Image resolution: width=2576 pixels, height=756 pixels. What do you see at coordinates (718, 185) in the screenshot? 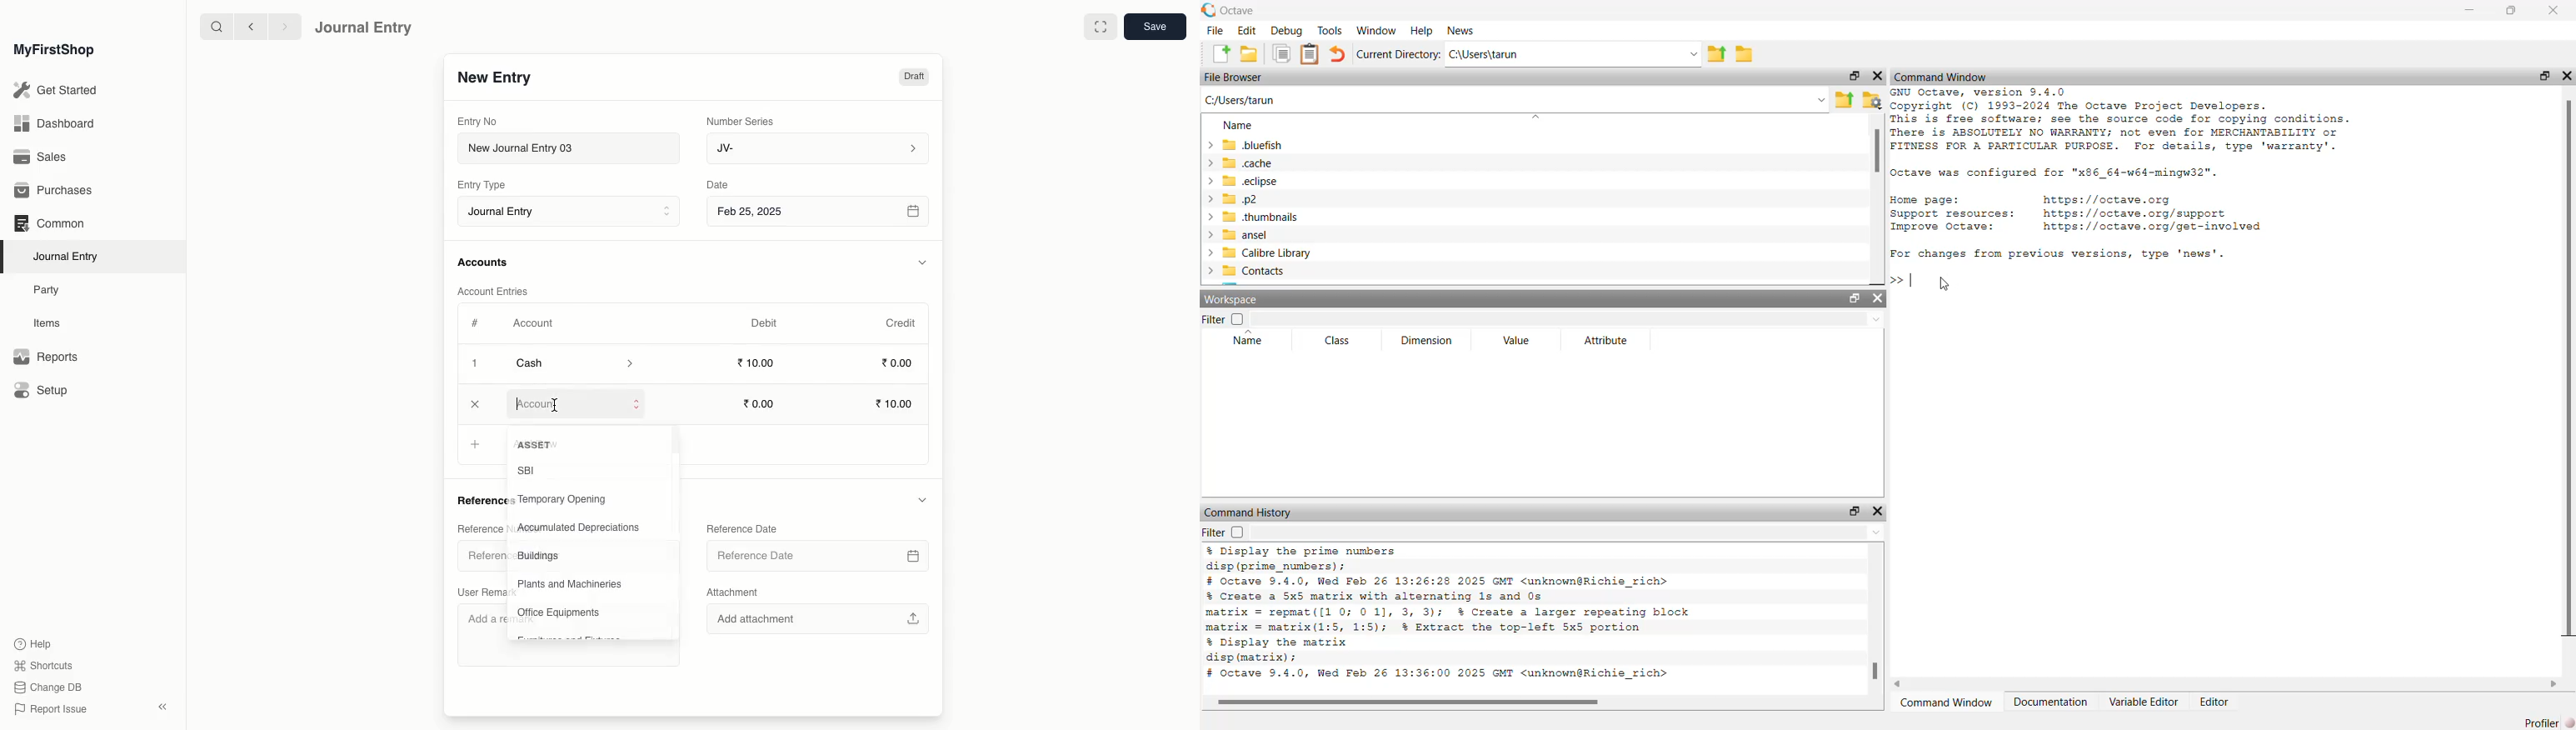
I see `Date` at bounding box center [718, 185].